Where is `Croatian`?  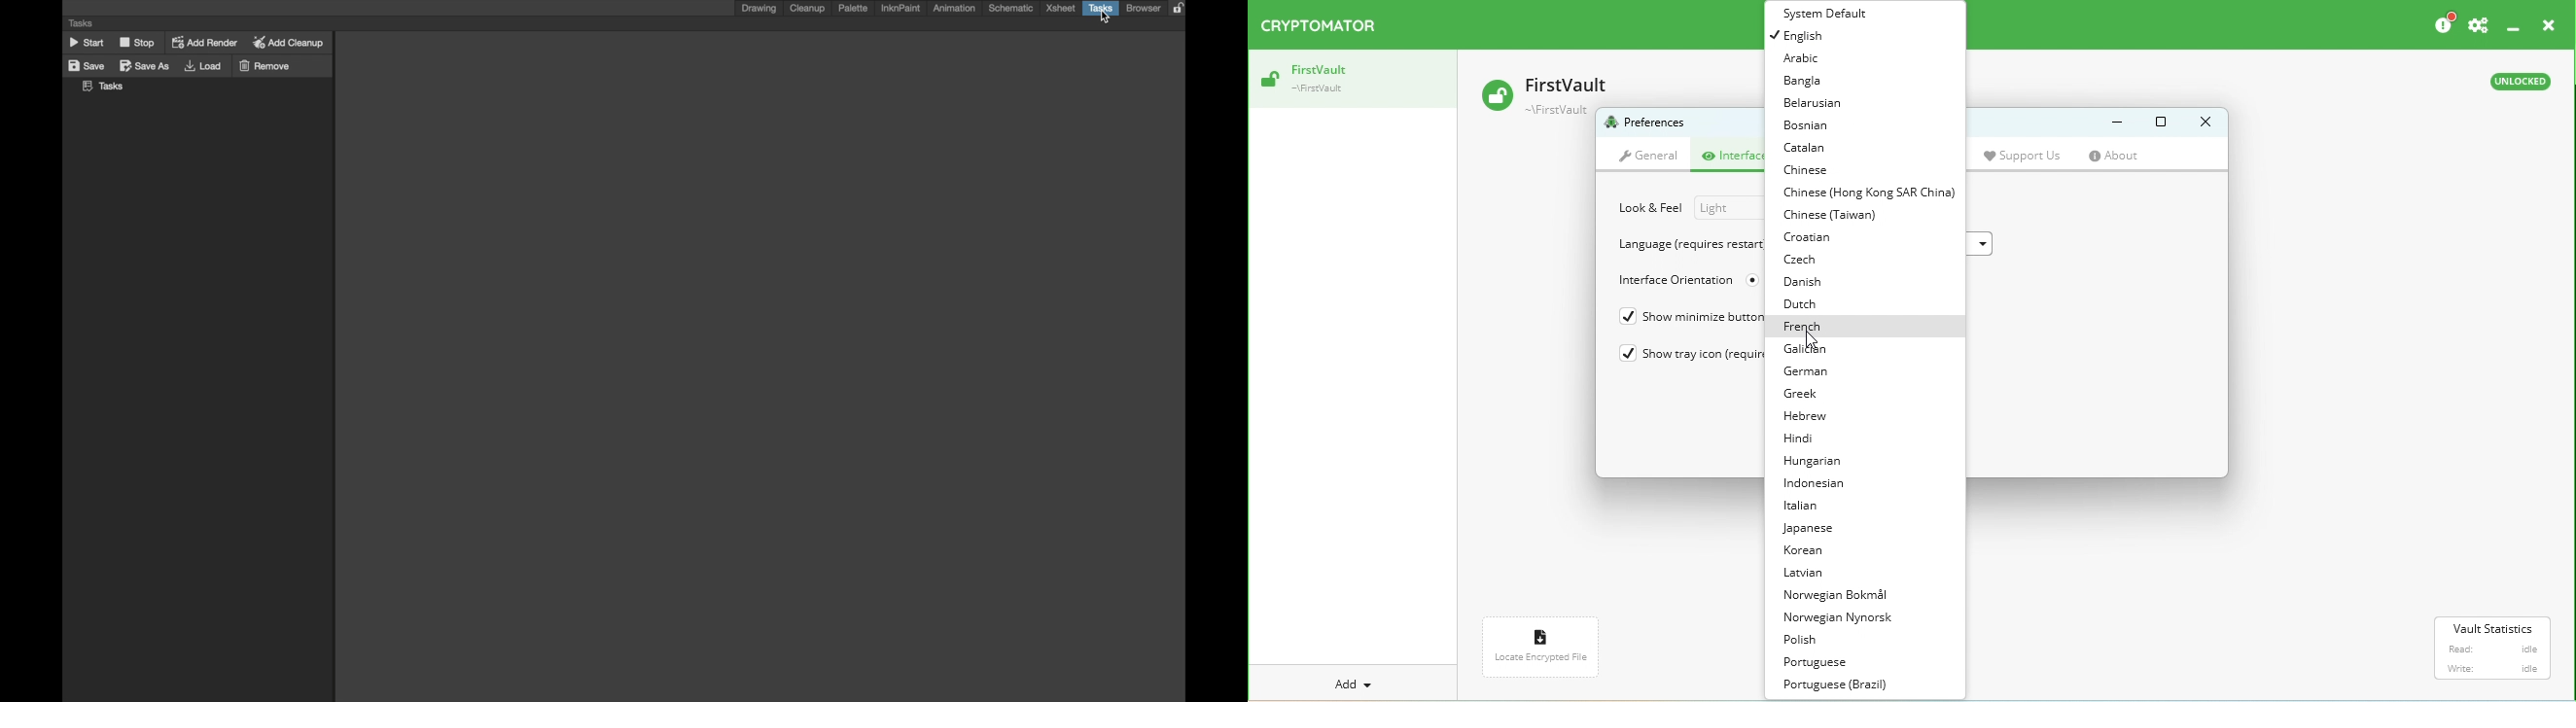 Croatian is located at coordinates (1815, 238).